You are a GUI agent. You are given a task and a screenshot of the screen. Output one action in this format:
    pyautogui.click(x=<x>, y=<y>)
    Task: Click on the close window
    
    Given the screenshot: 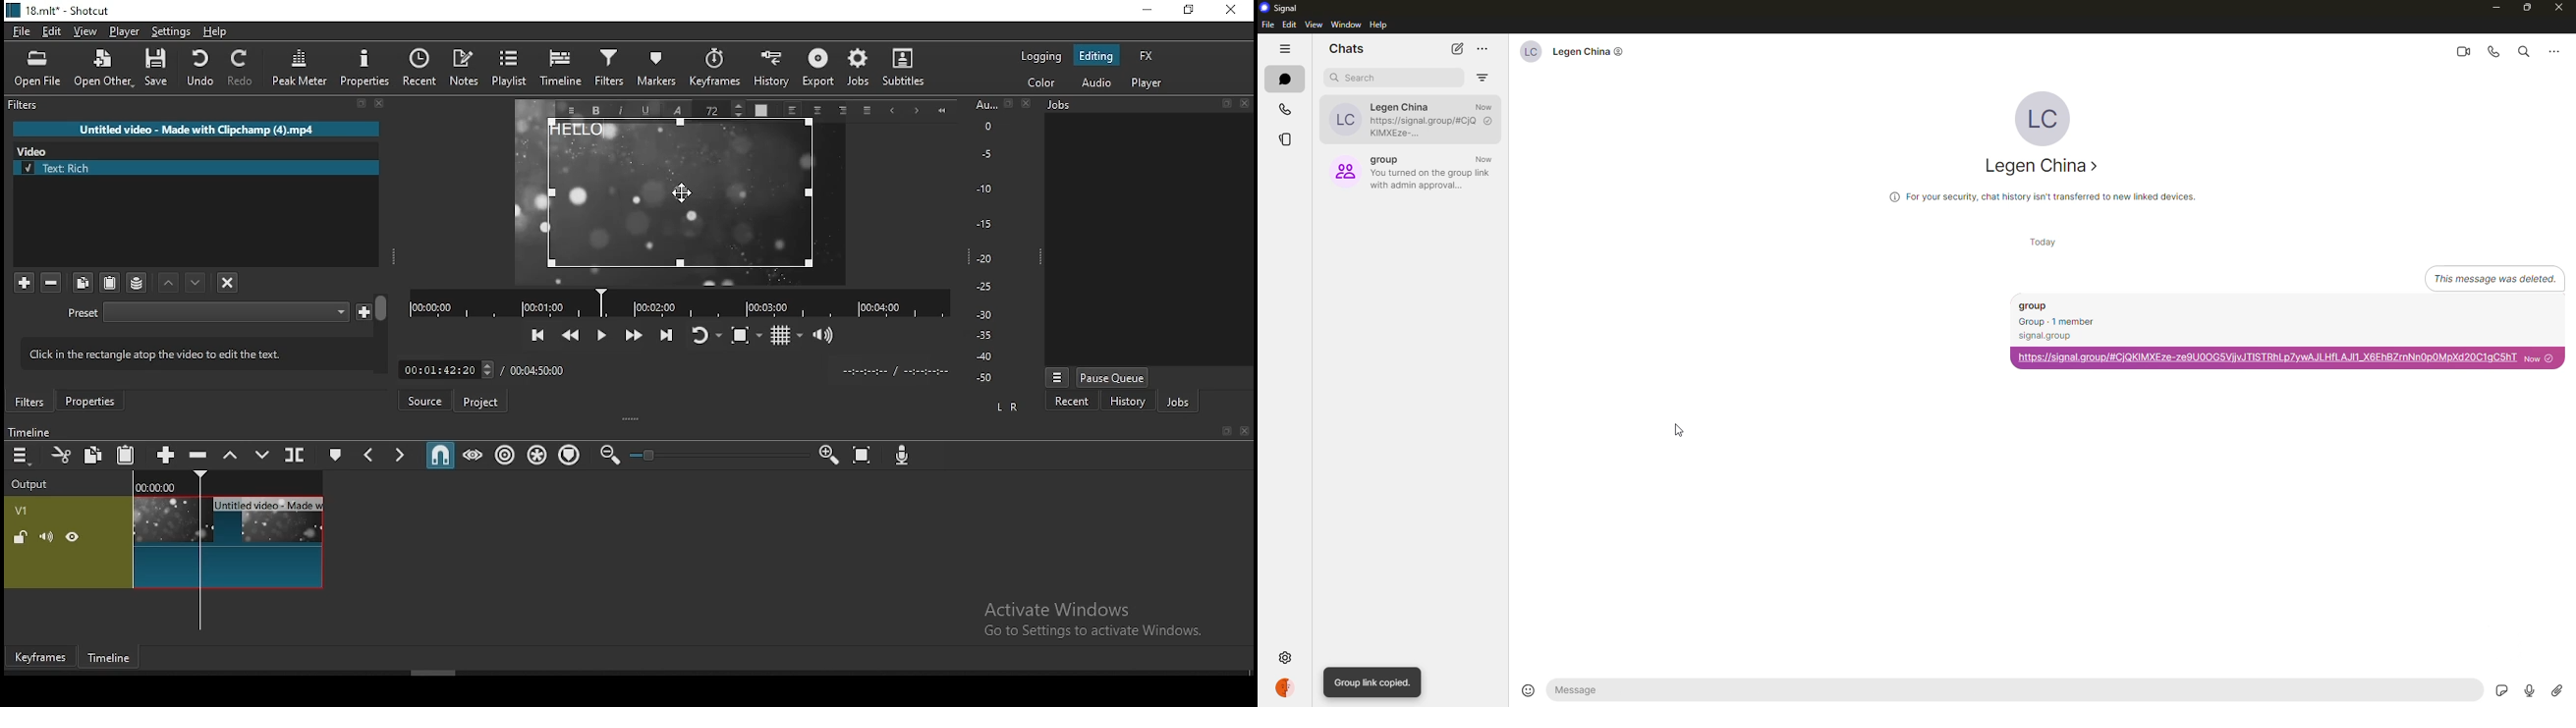 What is the action you would take?
    pyautogui.click(x=1233, y=10)
    